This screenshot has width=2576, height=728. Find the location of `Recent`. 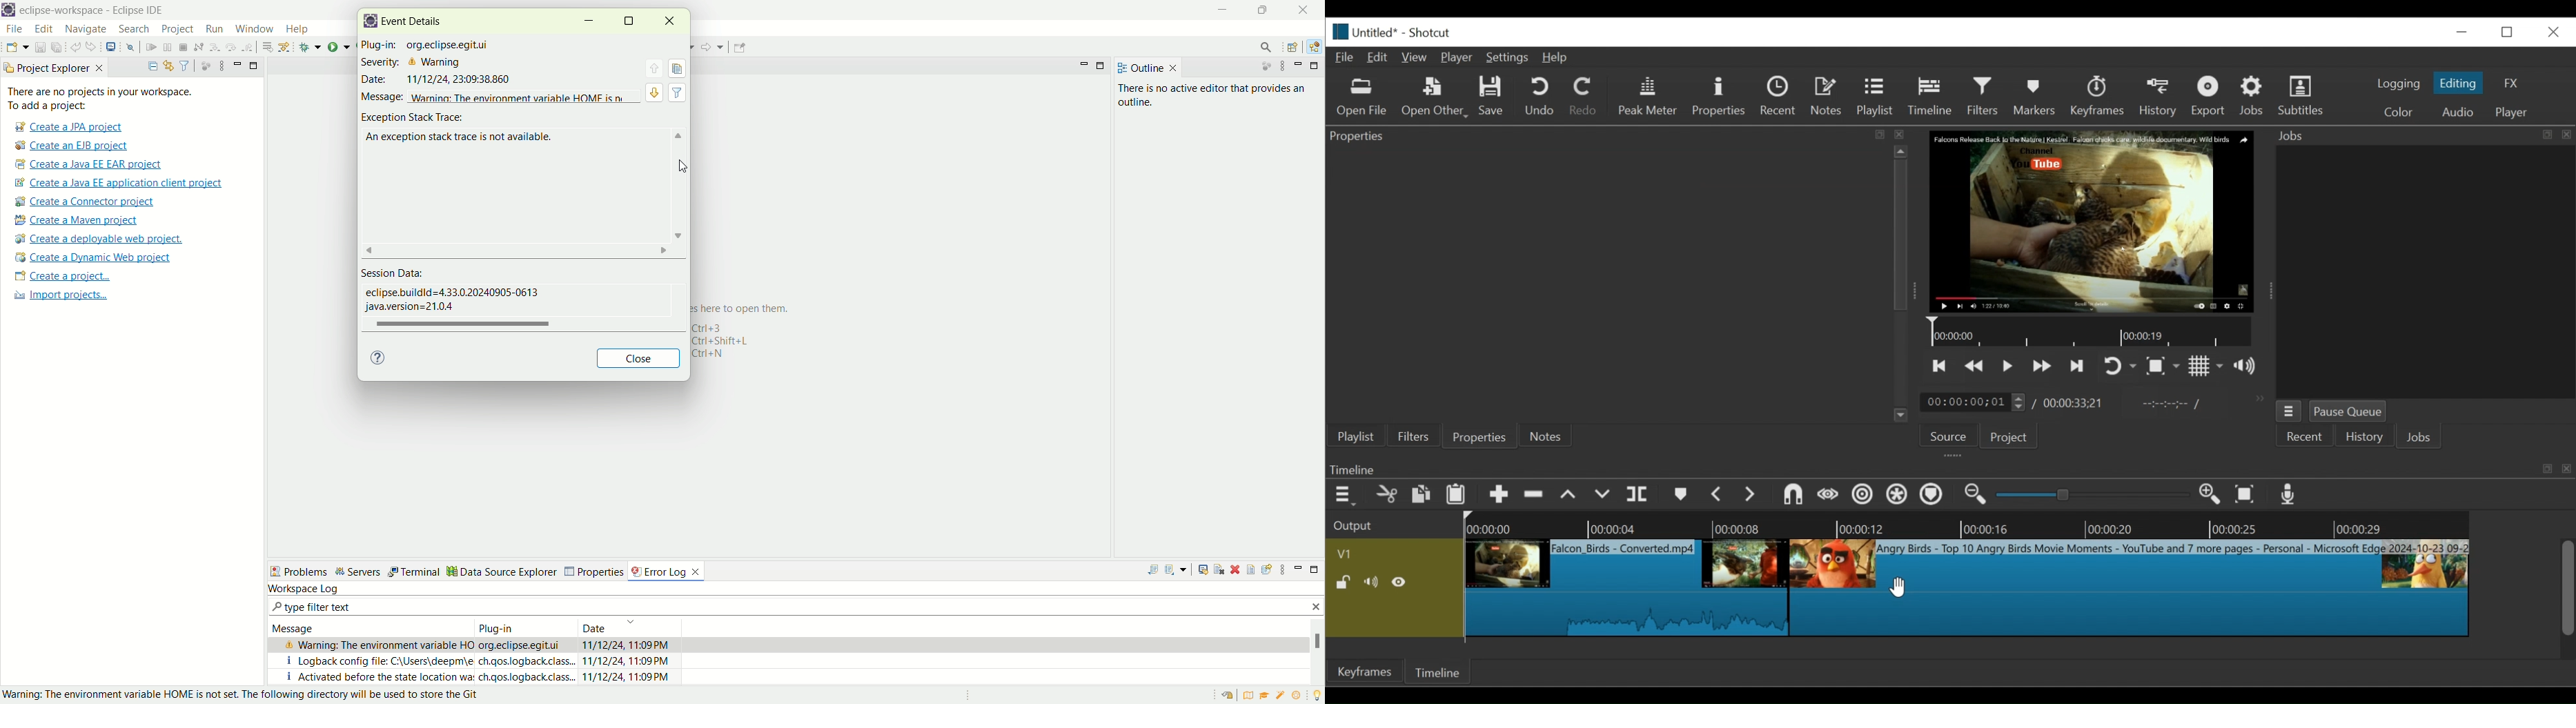

Recent is located at coordinates (2309, 437).